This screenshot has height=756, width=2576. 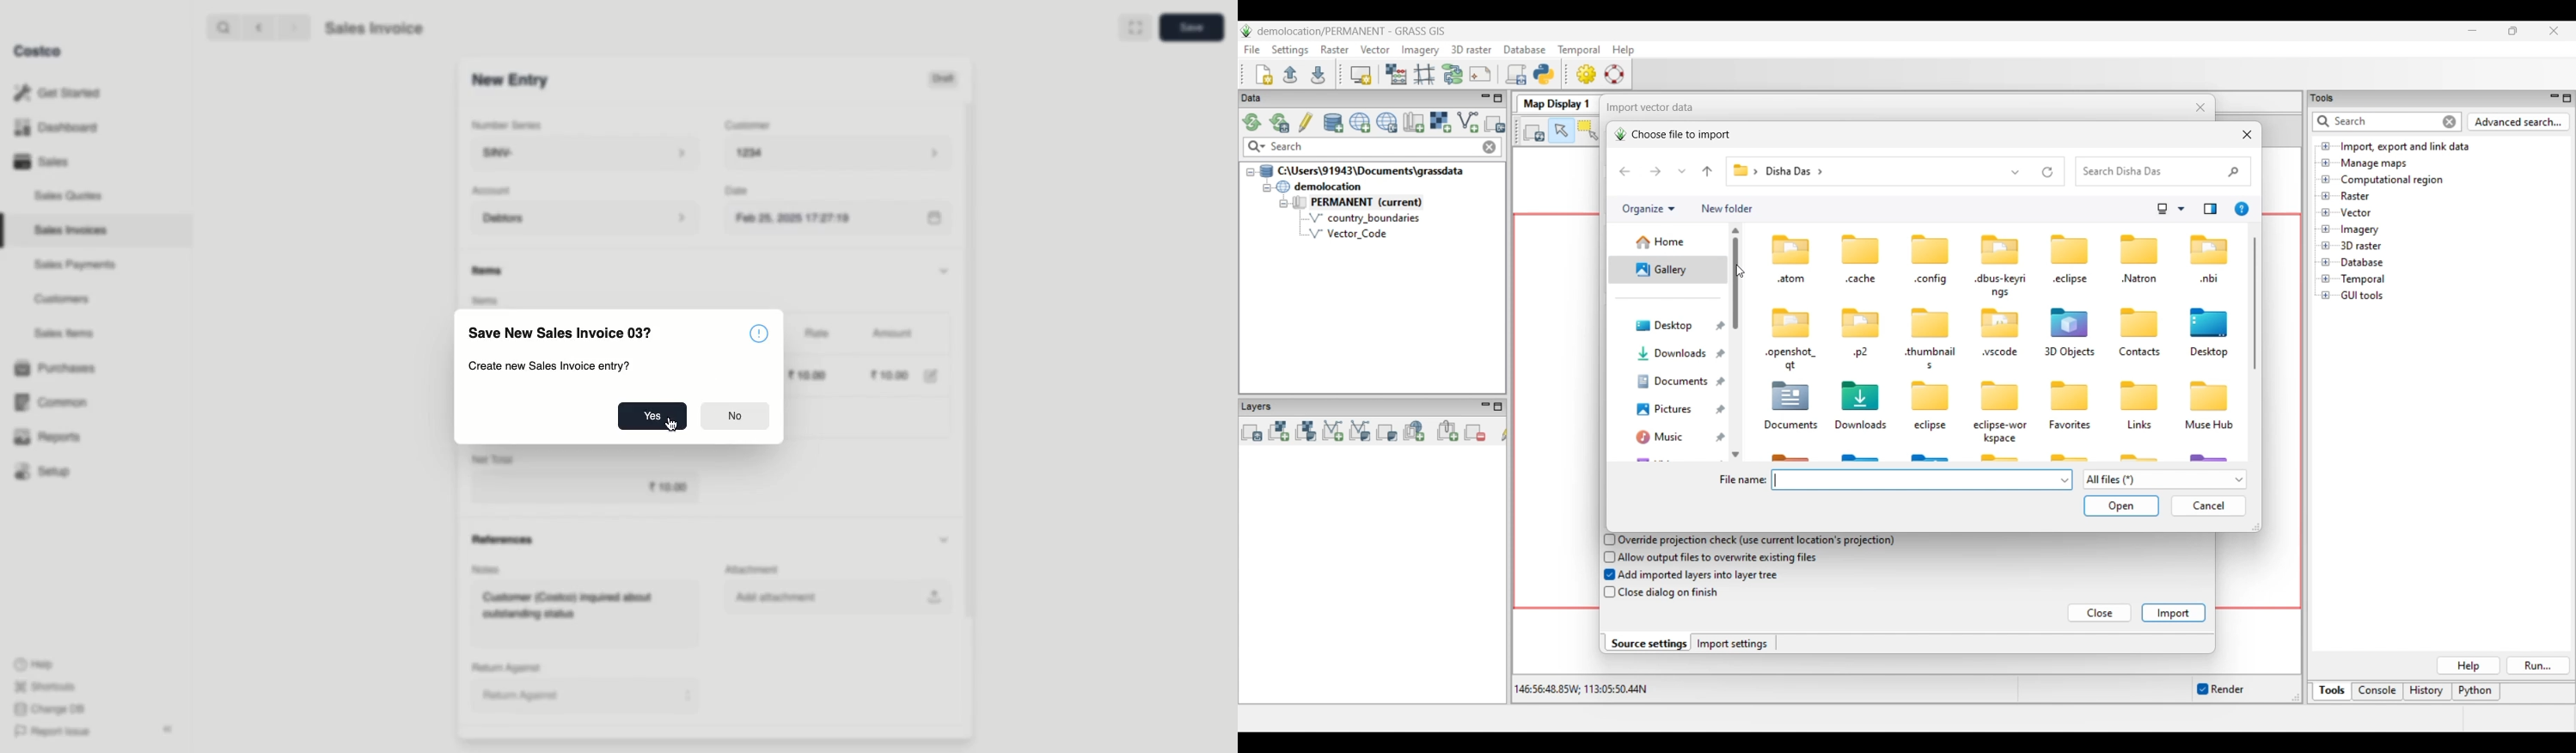 I want to click on SINV-, so click(x=586, y=154).